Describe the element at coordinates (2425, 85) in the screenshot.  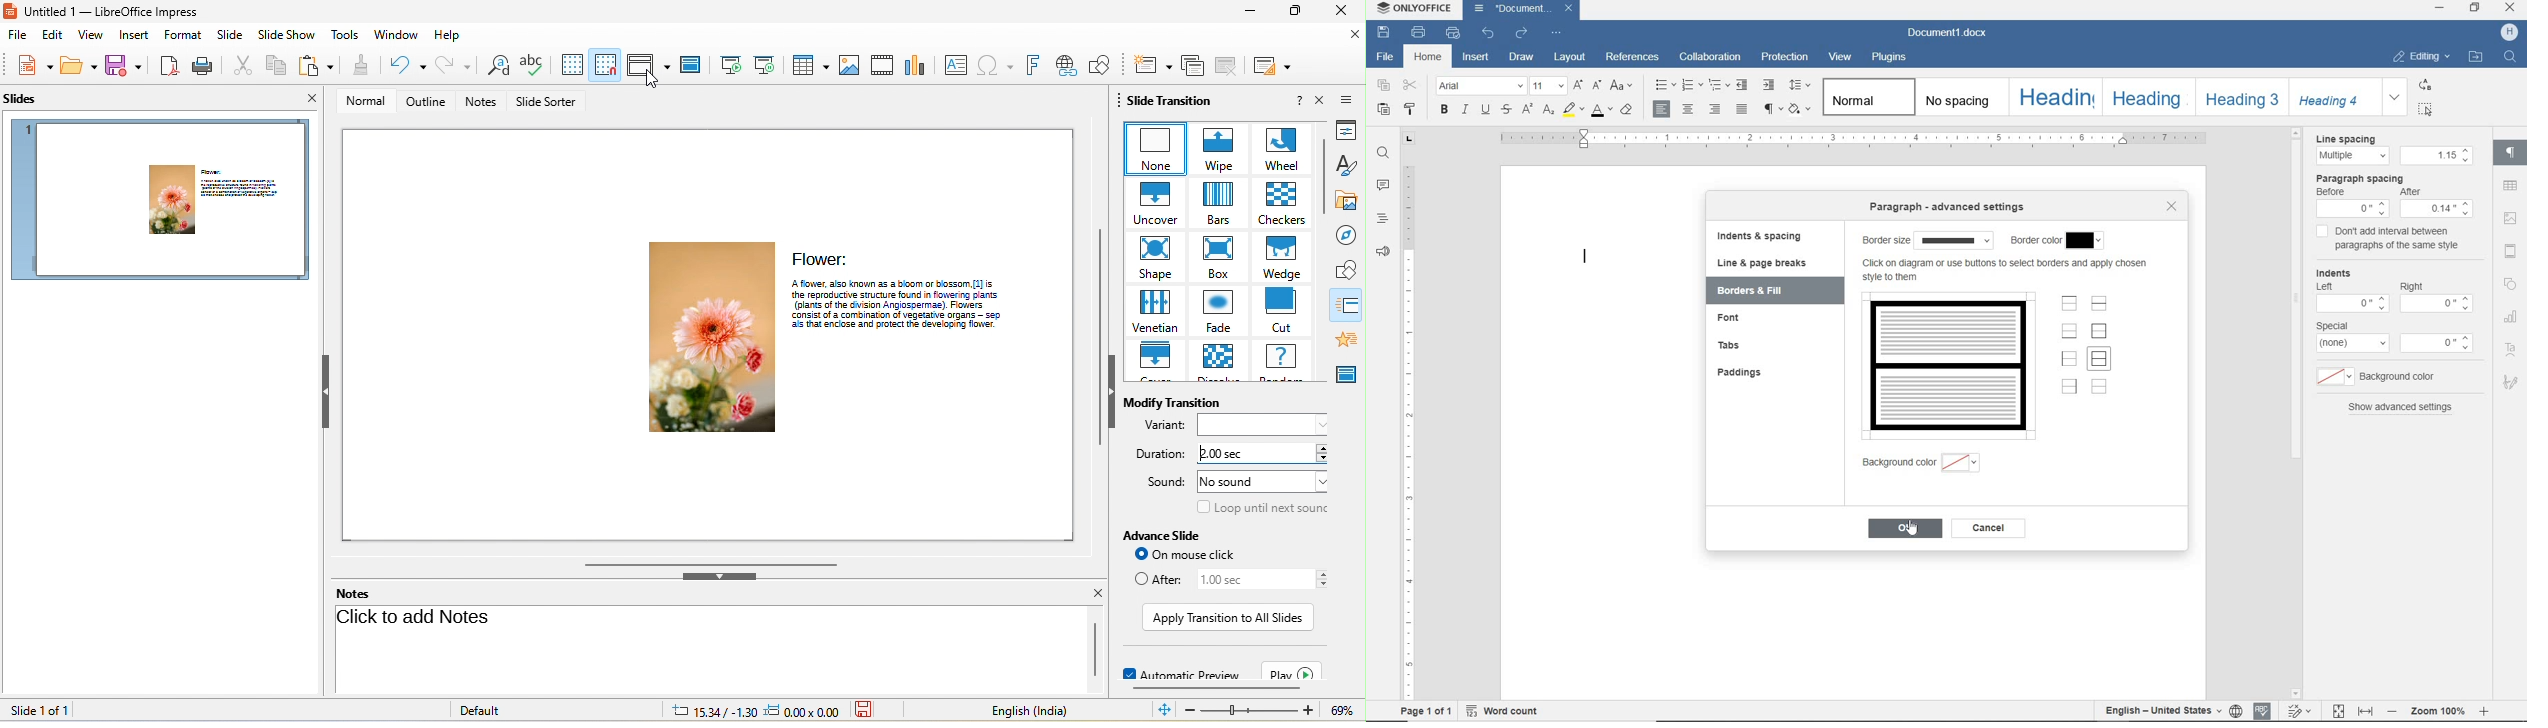
I see `REPLACE` at that location.